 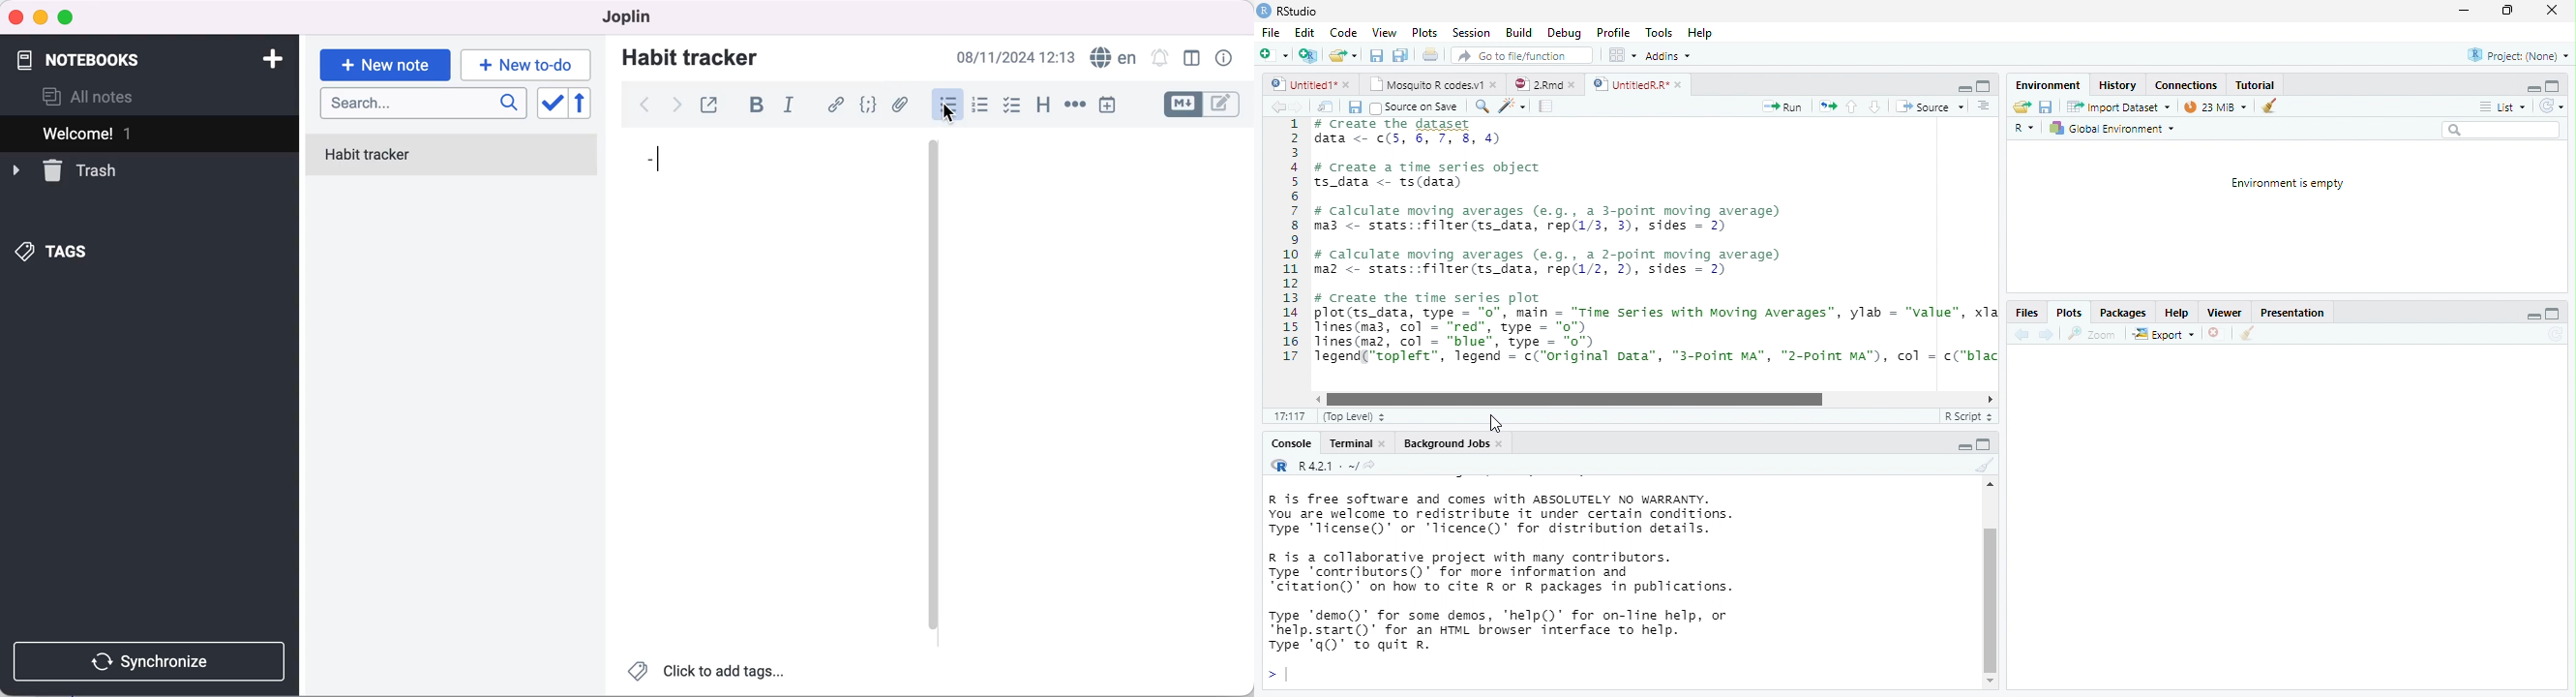 I want to click on Run, so click(x=1783, y=107).